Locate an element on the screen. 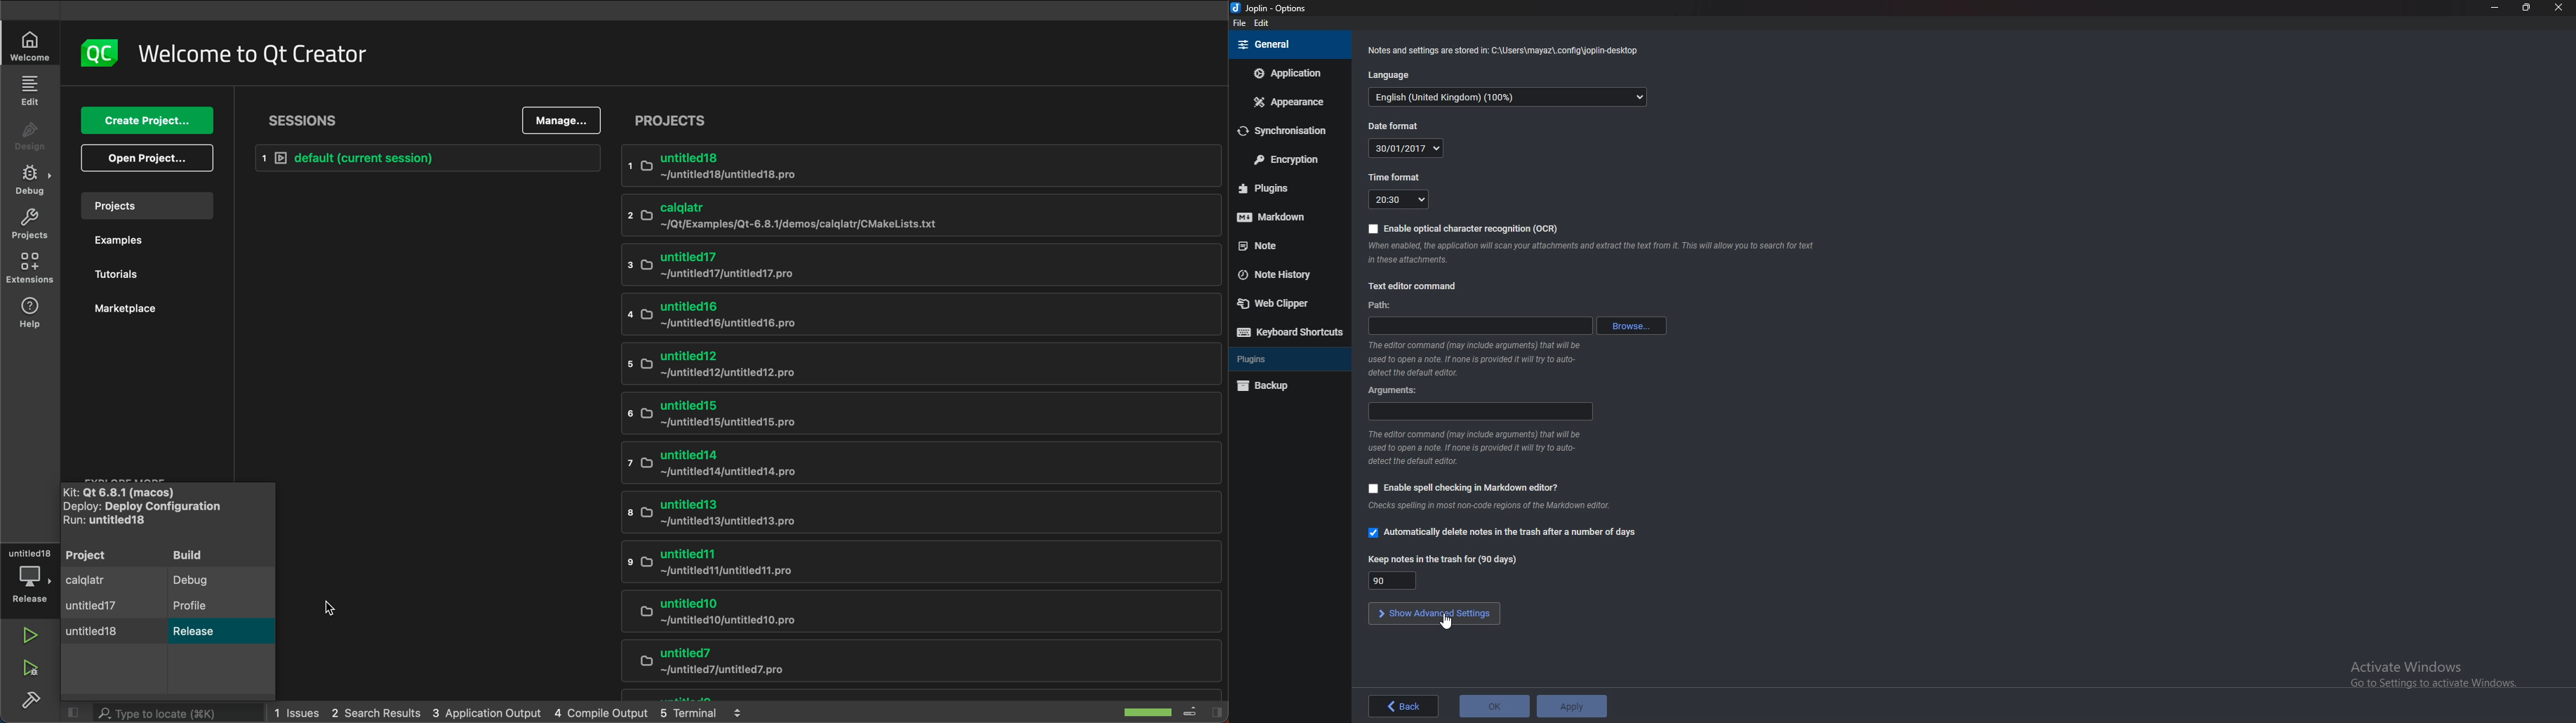 The height and width of the screenshot is (728, 2576). cursor is located at coordinates (1448, 620).